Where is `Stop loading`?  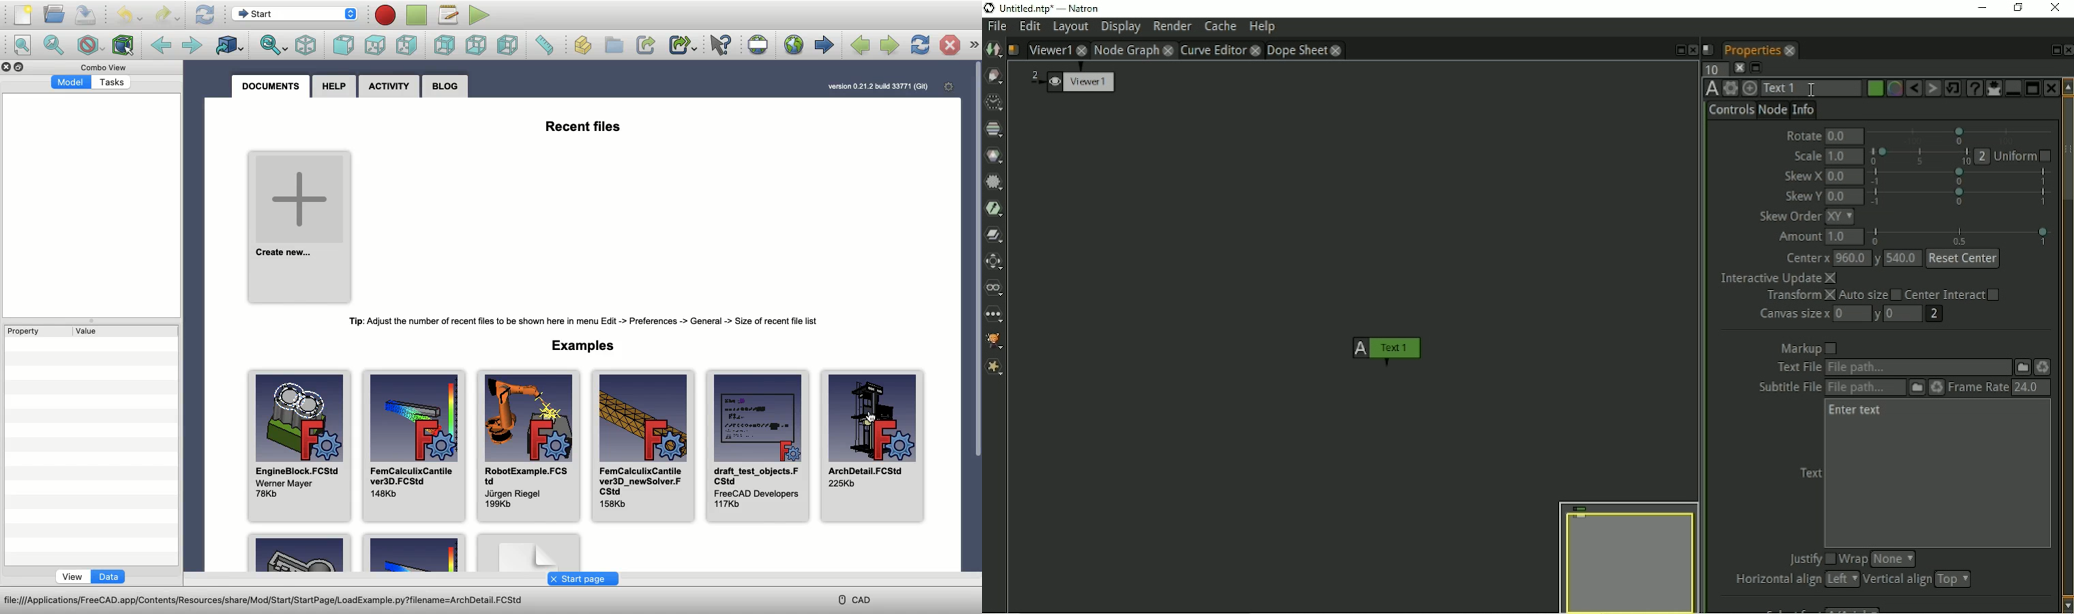 Stop loading is located at coordinates (950, 45).